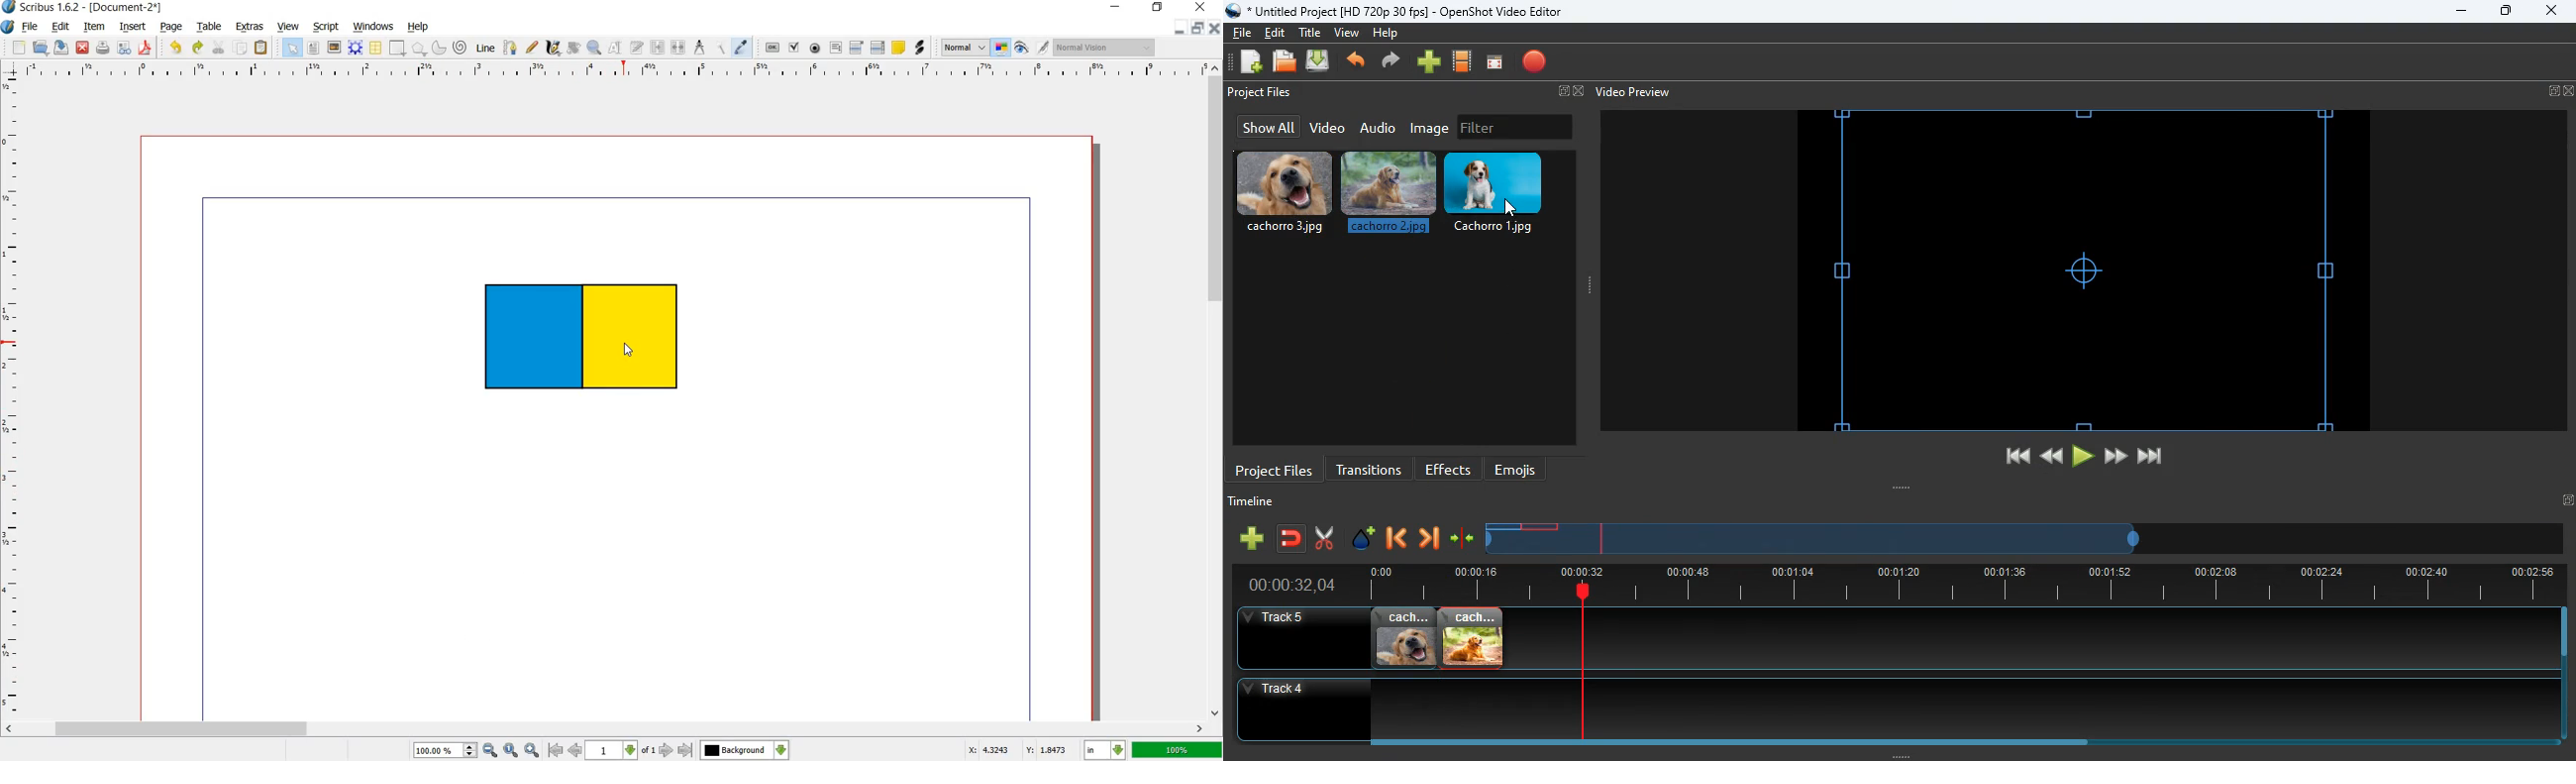  What do you see at coordinates (1404, 638) in the screenshot?
I see `cachorro.3.jpg` at bounding box center [1404, 638].